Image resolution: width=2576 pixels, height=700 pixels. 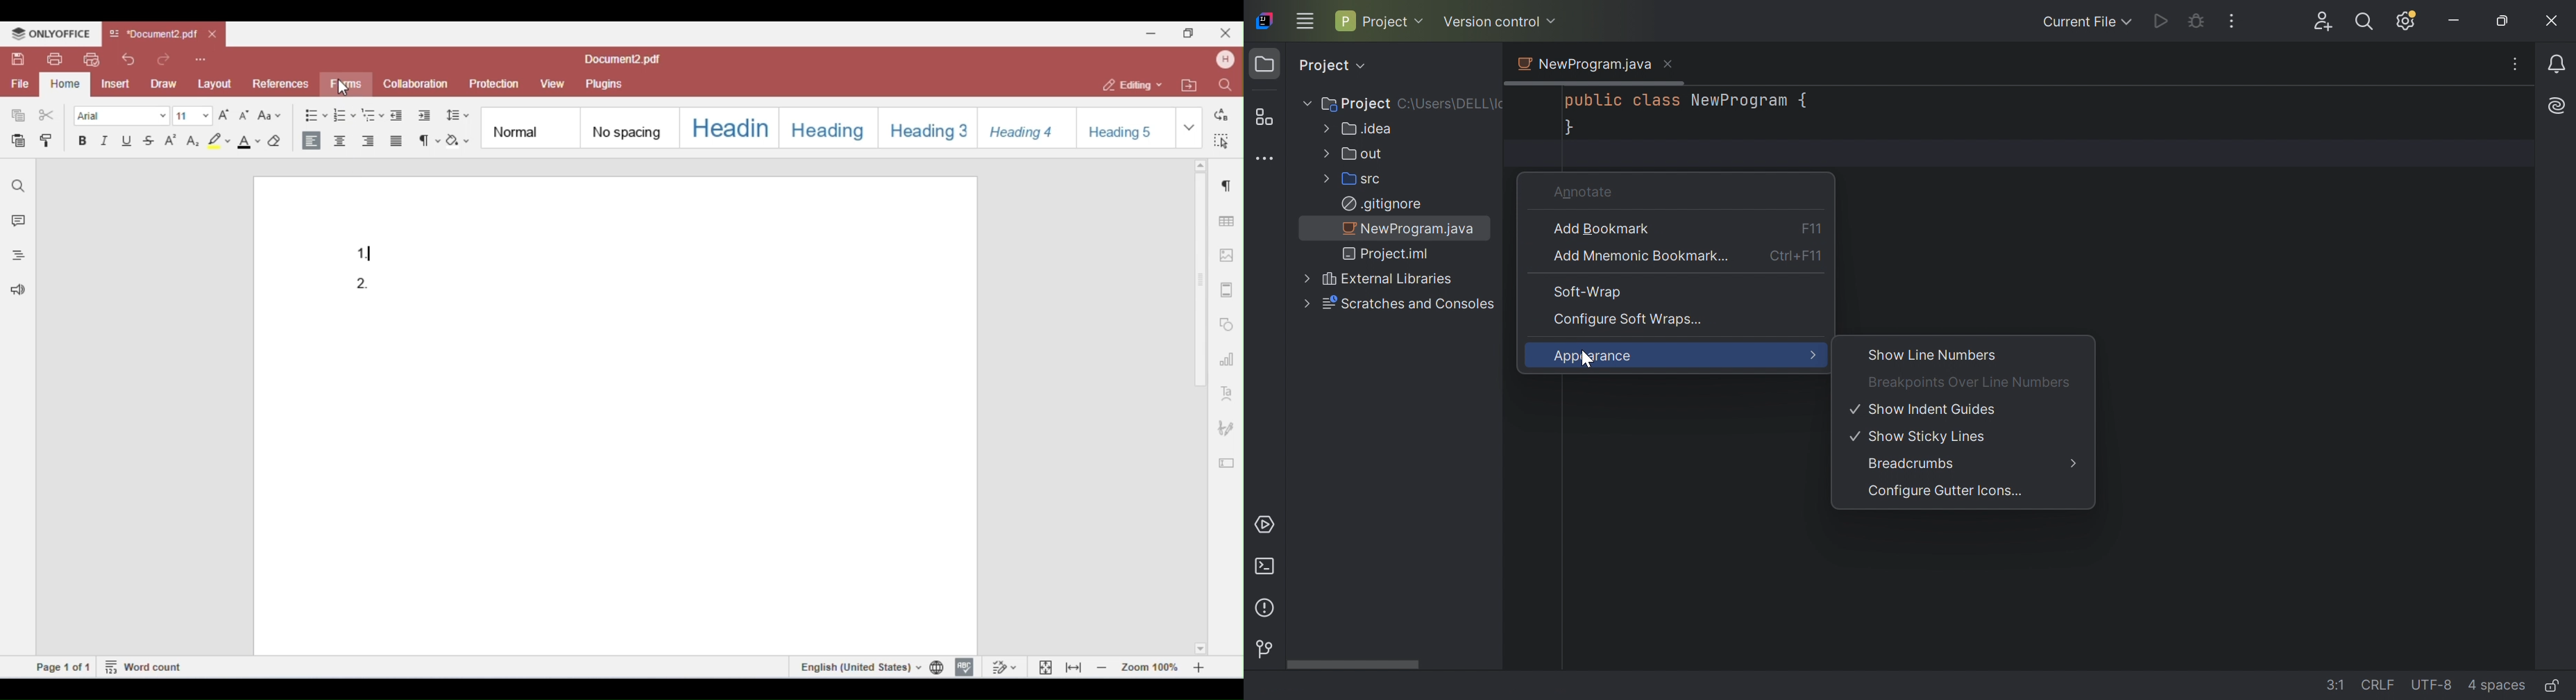 What do you see at coordinates (1586, 191) in the screenshot?
I see `Annotate` at bounding box center [1586, 191].